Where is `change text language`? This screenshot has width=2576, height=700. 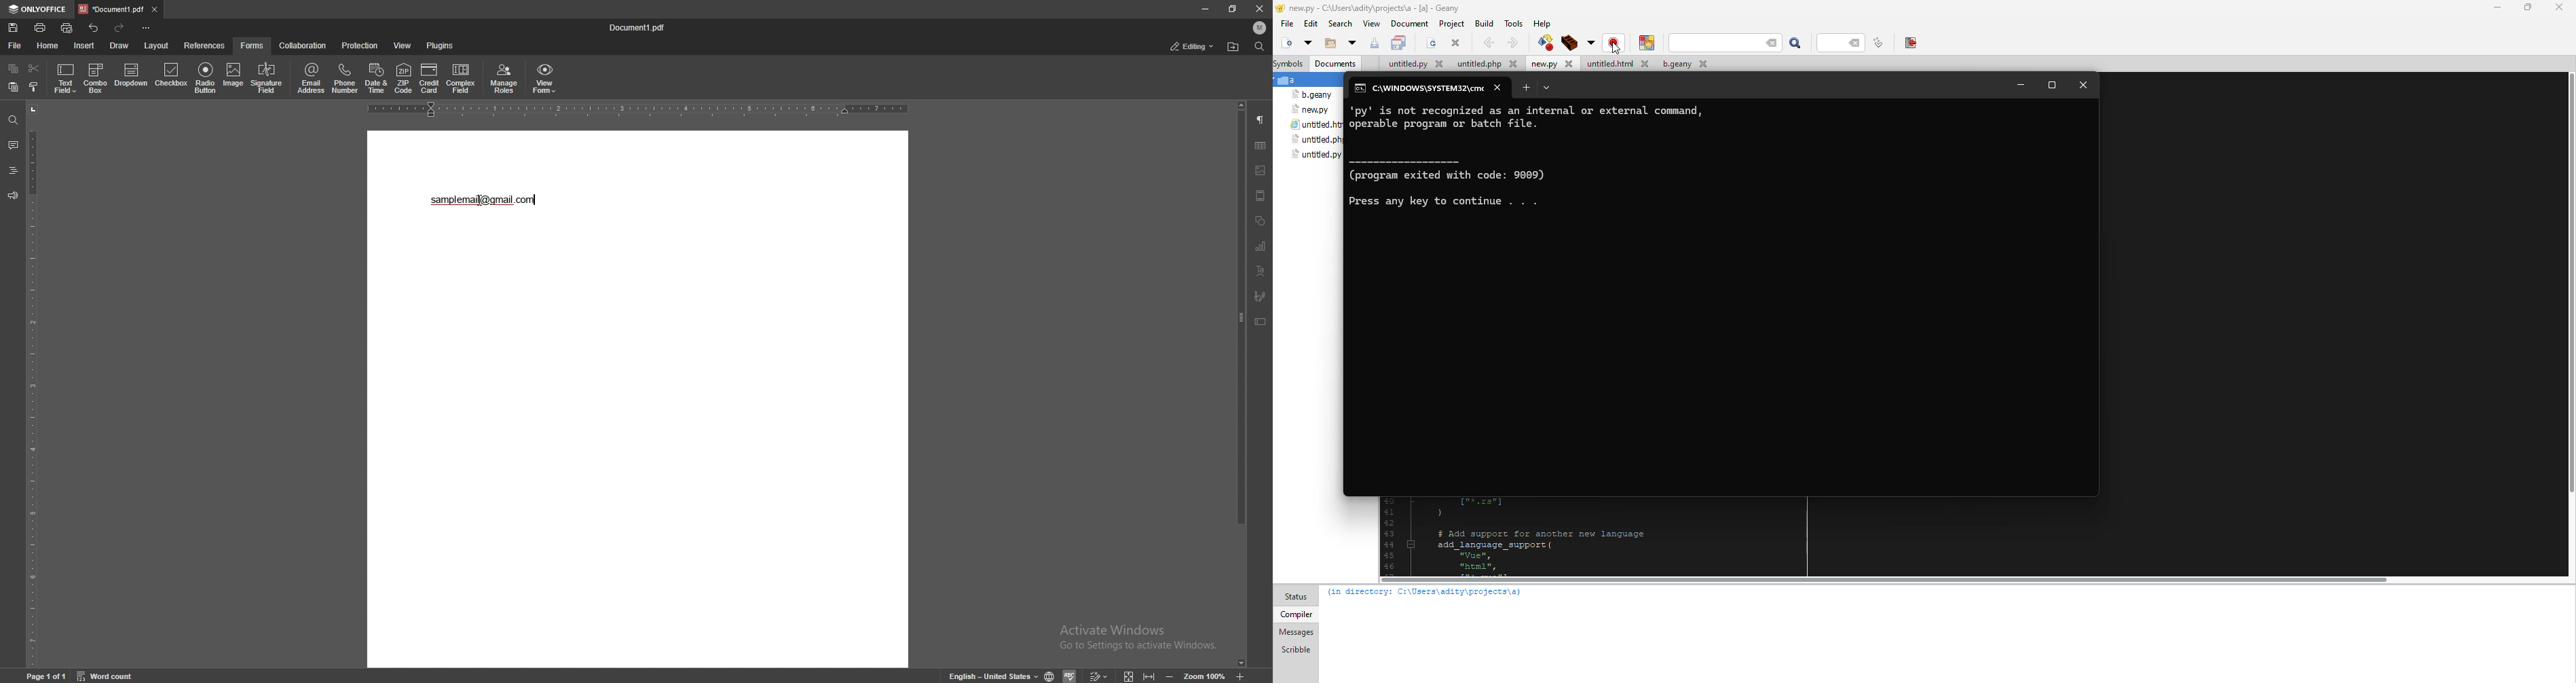 change text language is located at coordinates (990, 675).